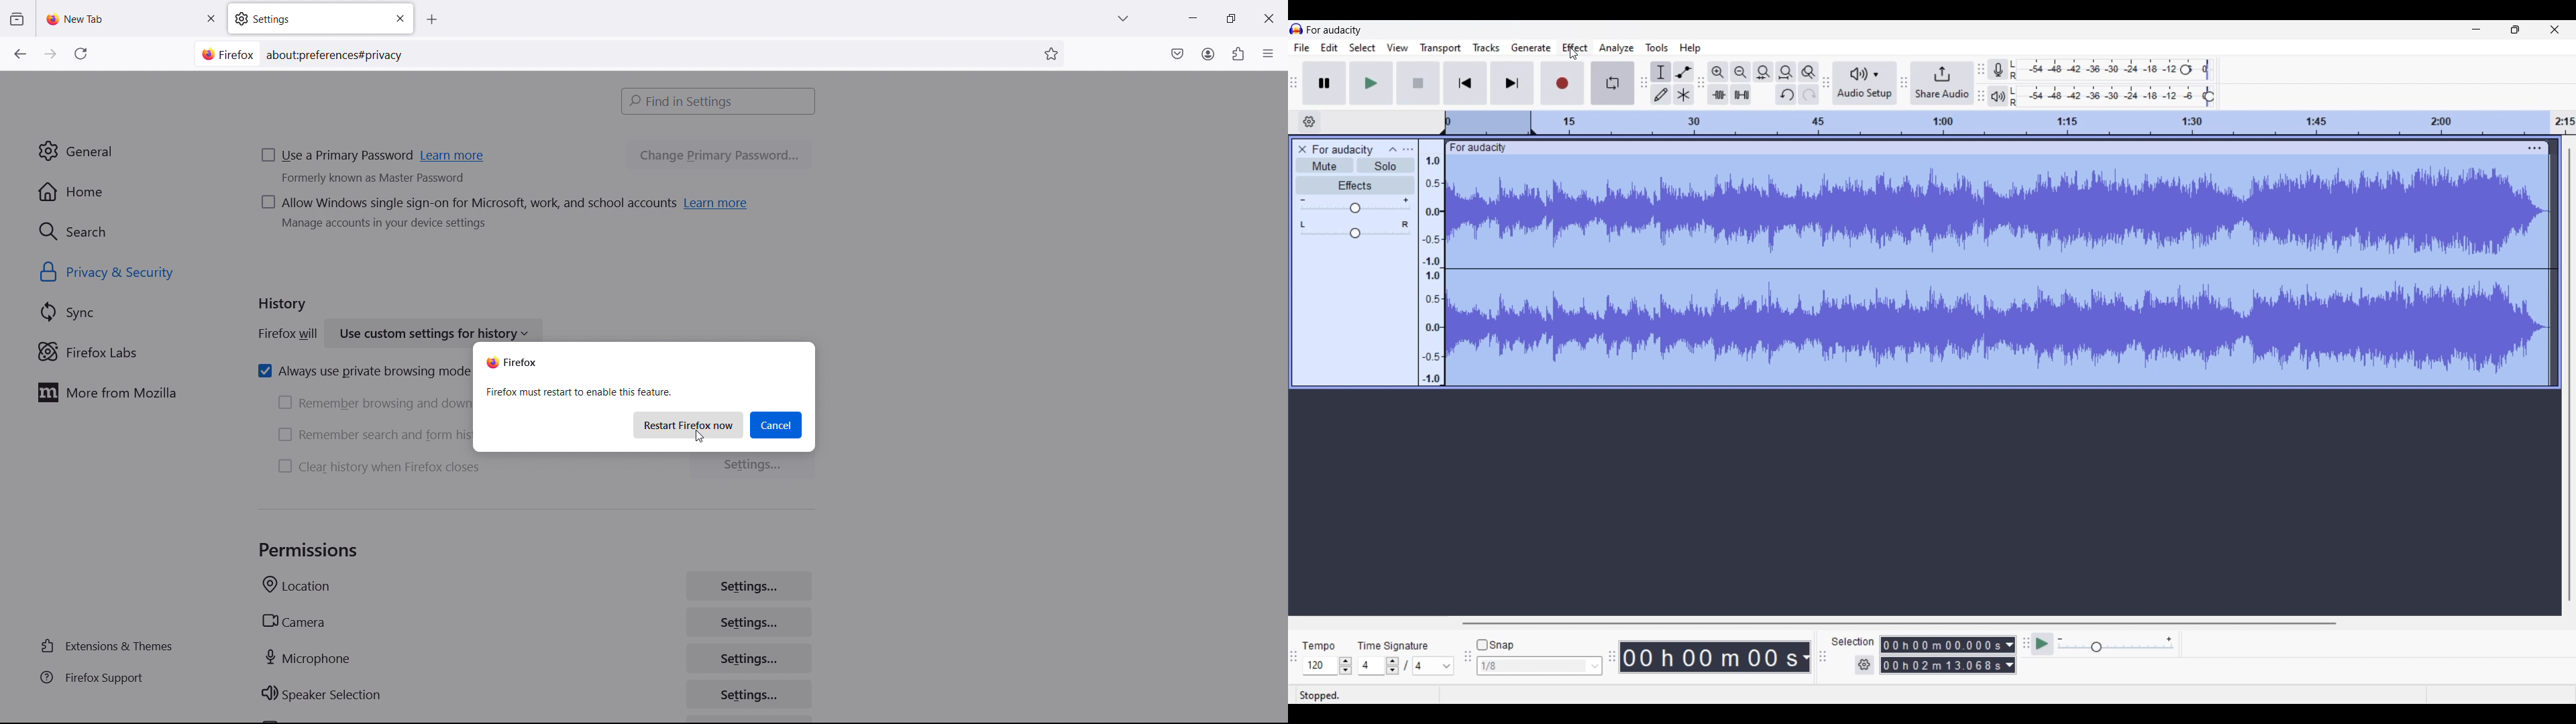 Image resolution: width=2576 pixels, height=728 pixels. What do you see at coordinates (211, 19) in the screenshot?
I see `close tab` at bounding box center [211, 19].